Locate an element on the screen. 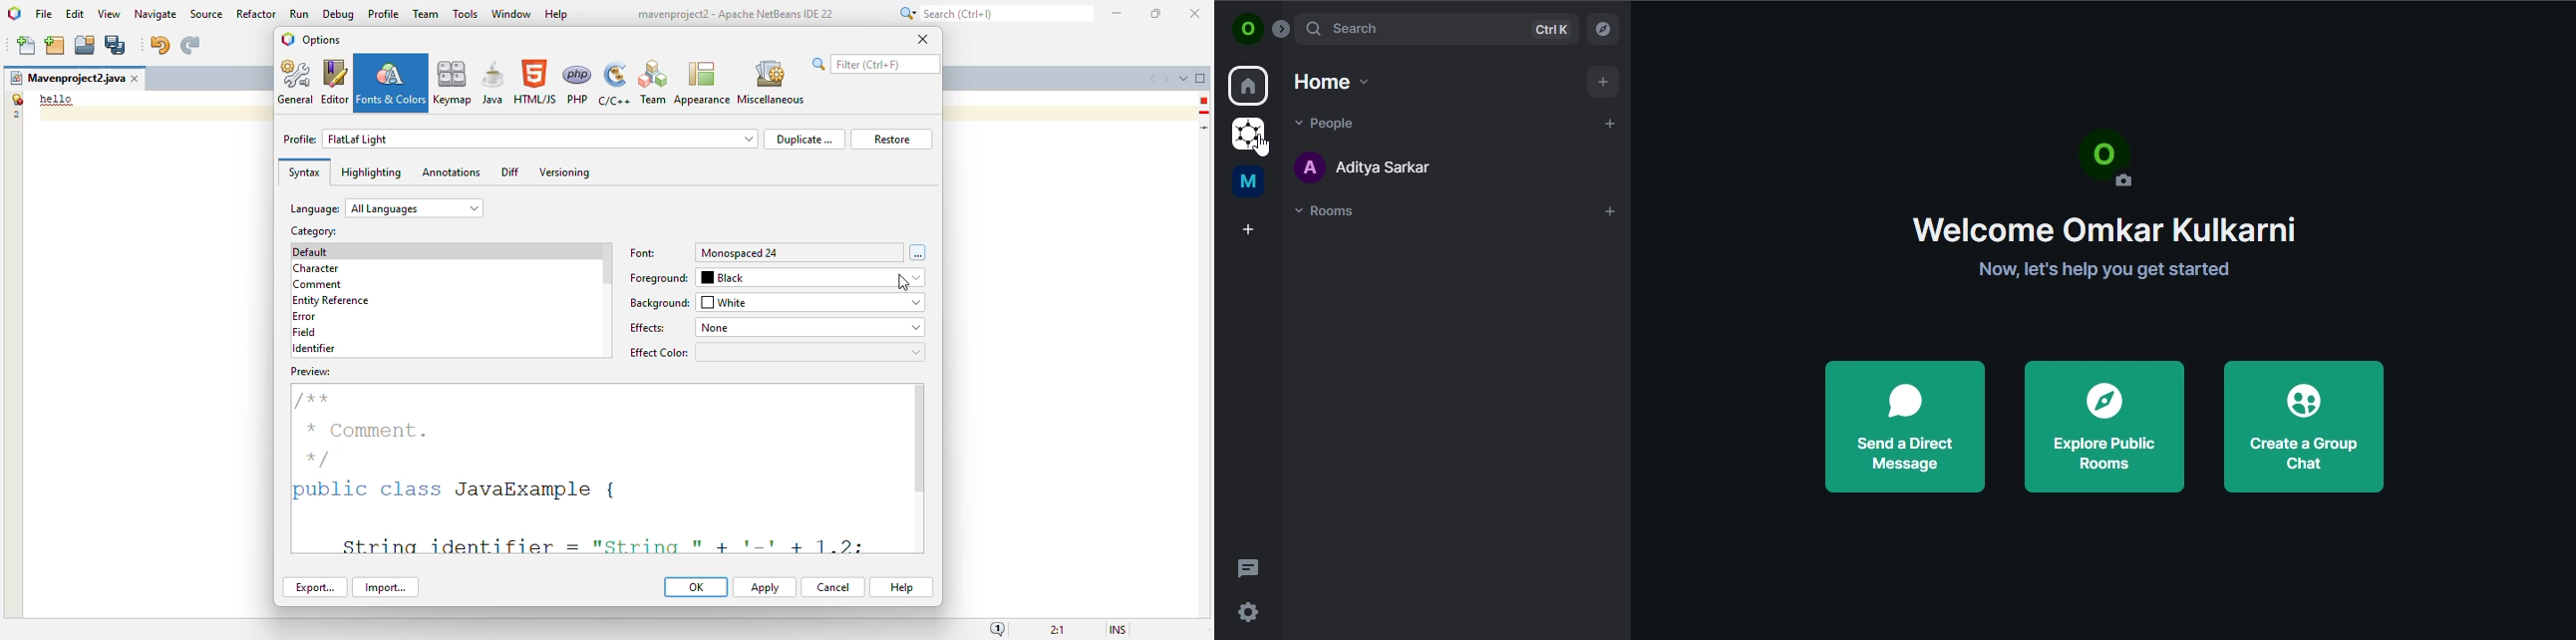 This screenshot has height=644, width=2576. identifier is located at coordinates (314, 348).